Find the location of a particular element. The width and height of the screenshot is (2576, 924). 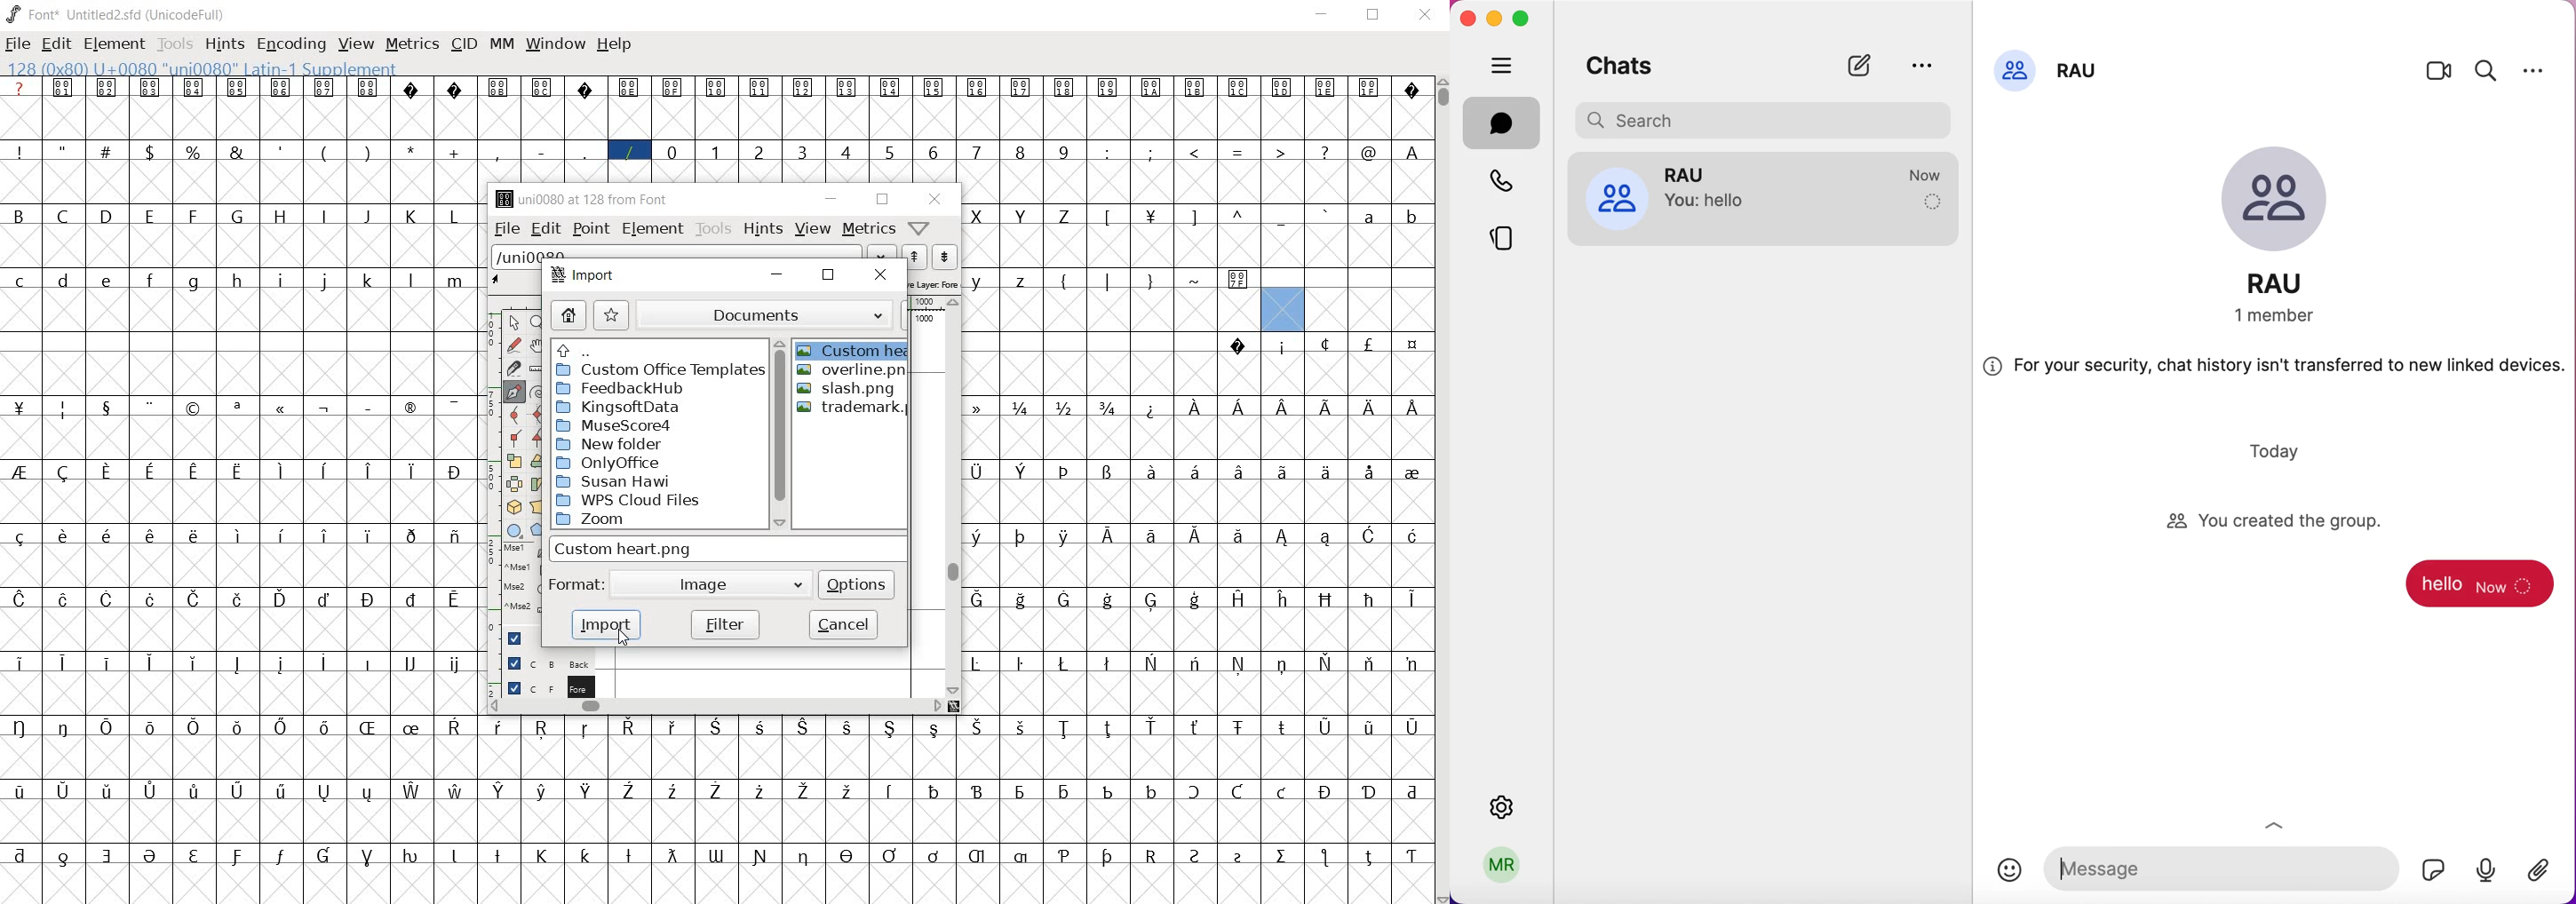

glyph is located at coordinates (1412, 153).